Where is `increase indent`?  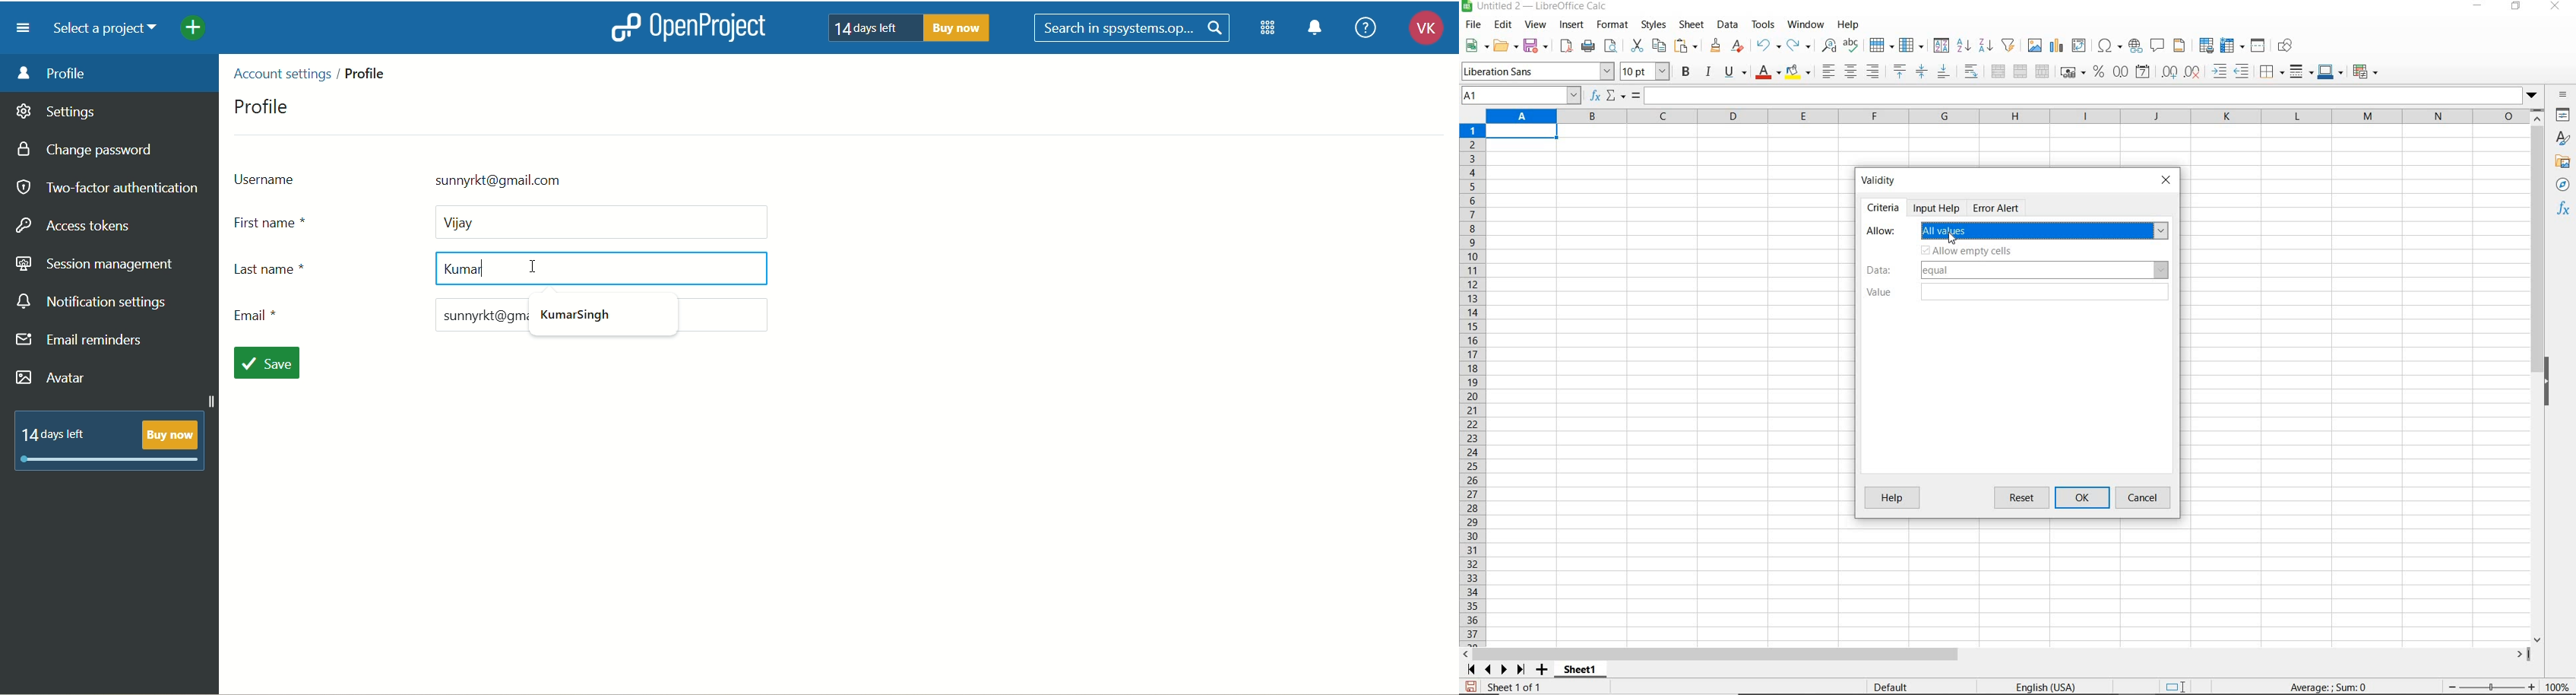
increase indent is located at coordinates (2221, 71).